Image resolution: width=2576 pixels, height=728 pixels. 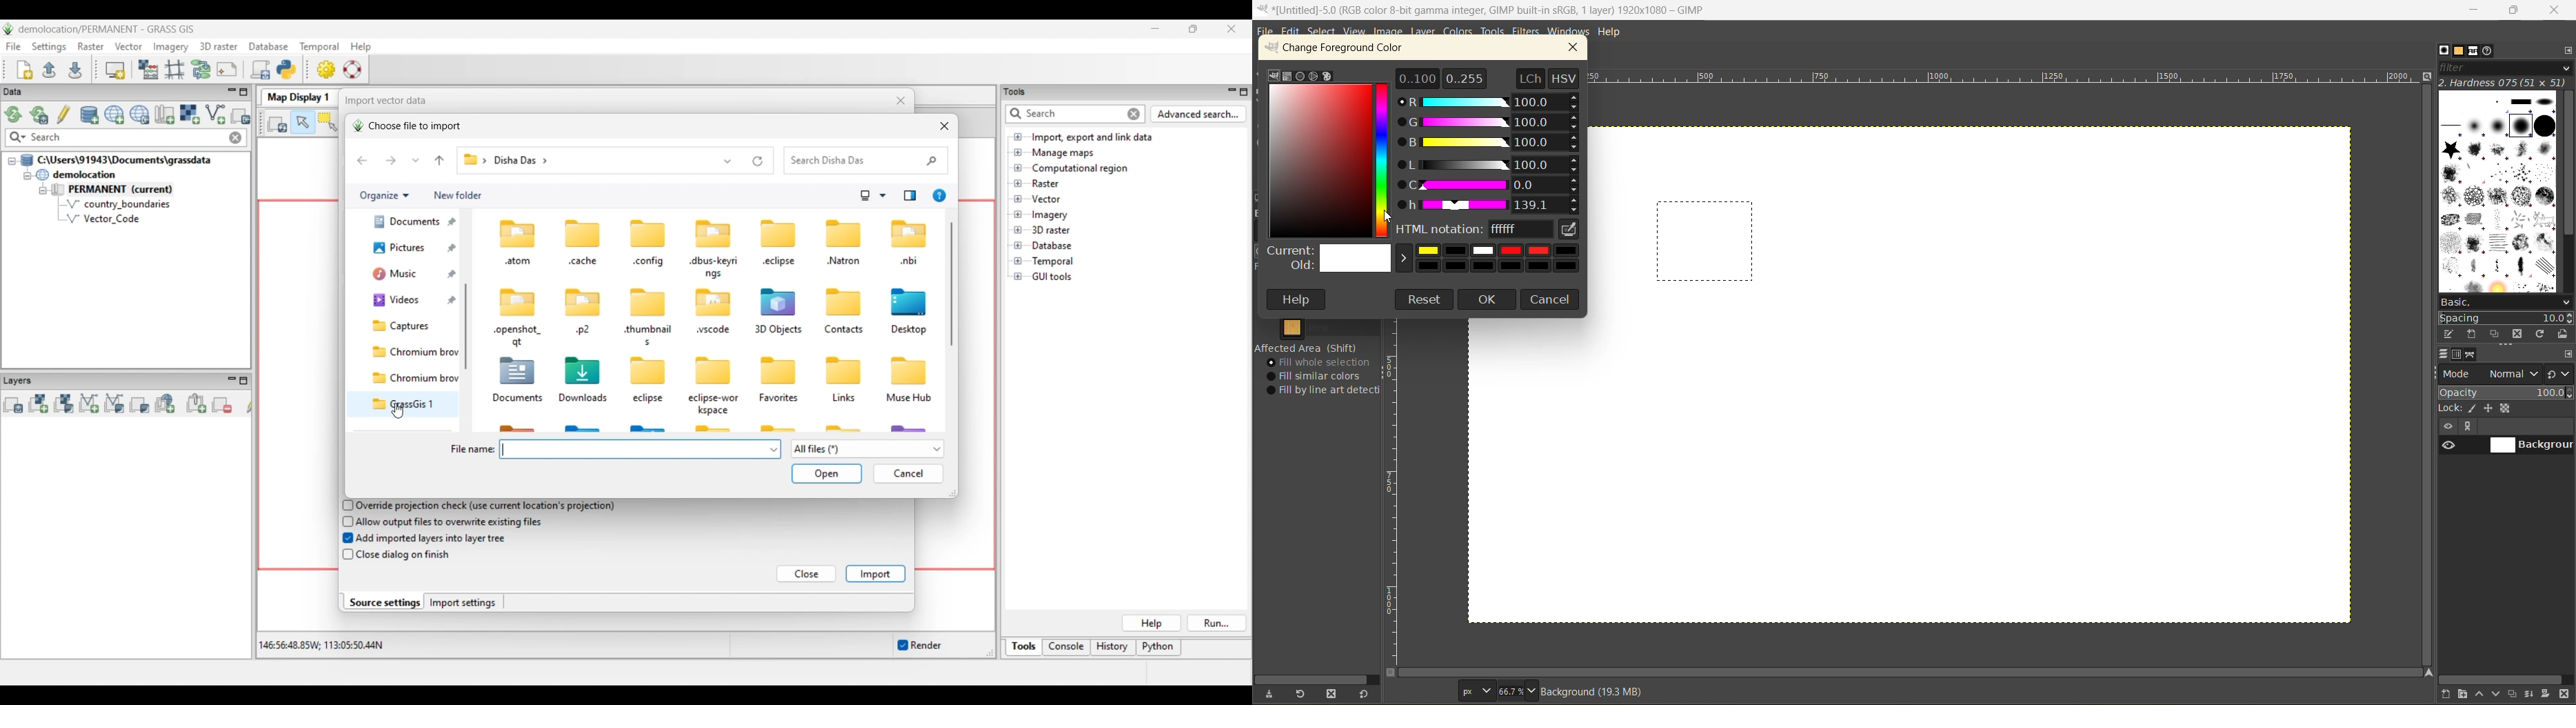 I want to click on fill similar colors, so click(x=1318, y=376).